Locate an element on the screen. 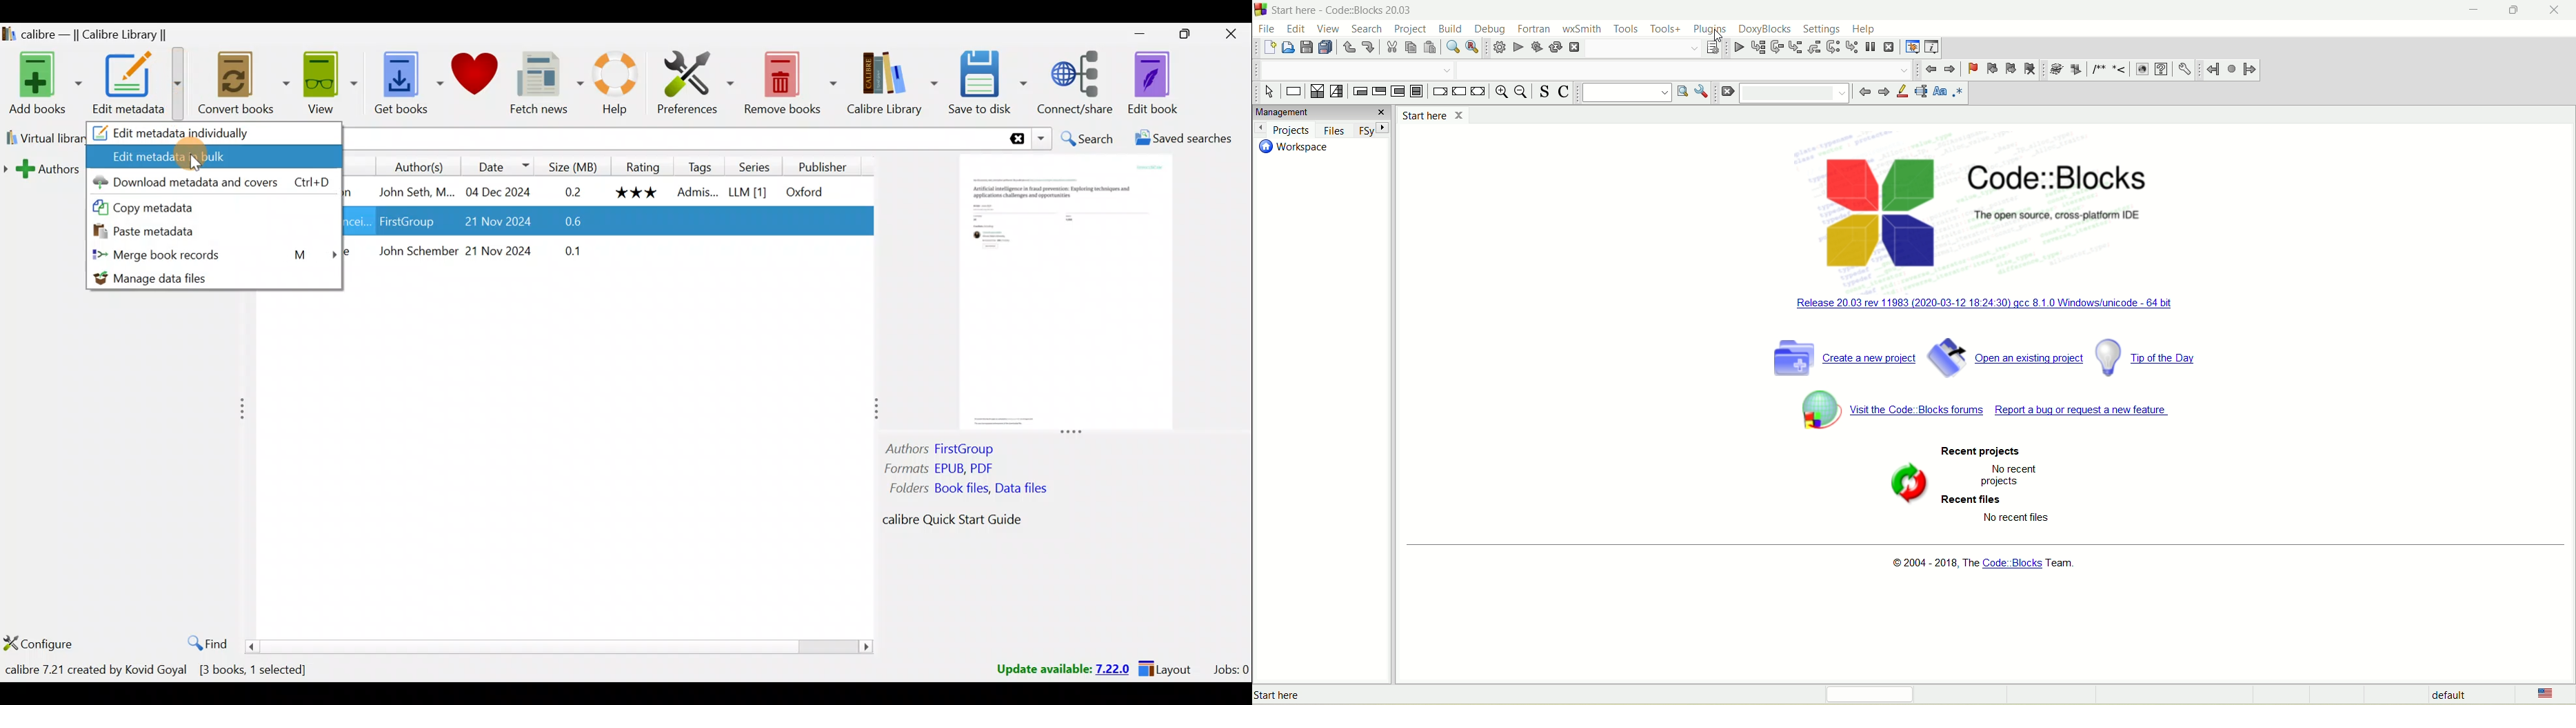  break debugger is located at coordinates (1871, 48).